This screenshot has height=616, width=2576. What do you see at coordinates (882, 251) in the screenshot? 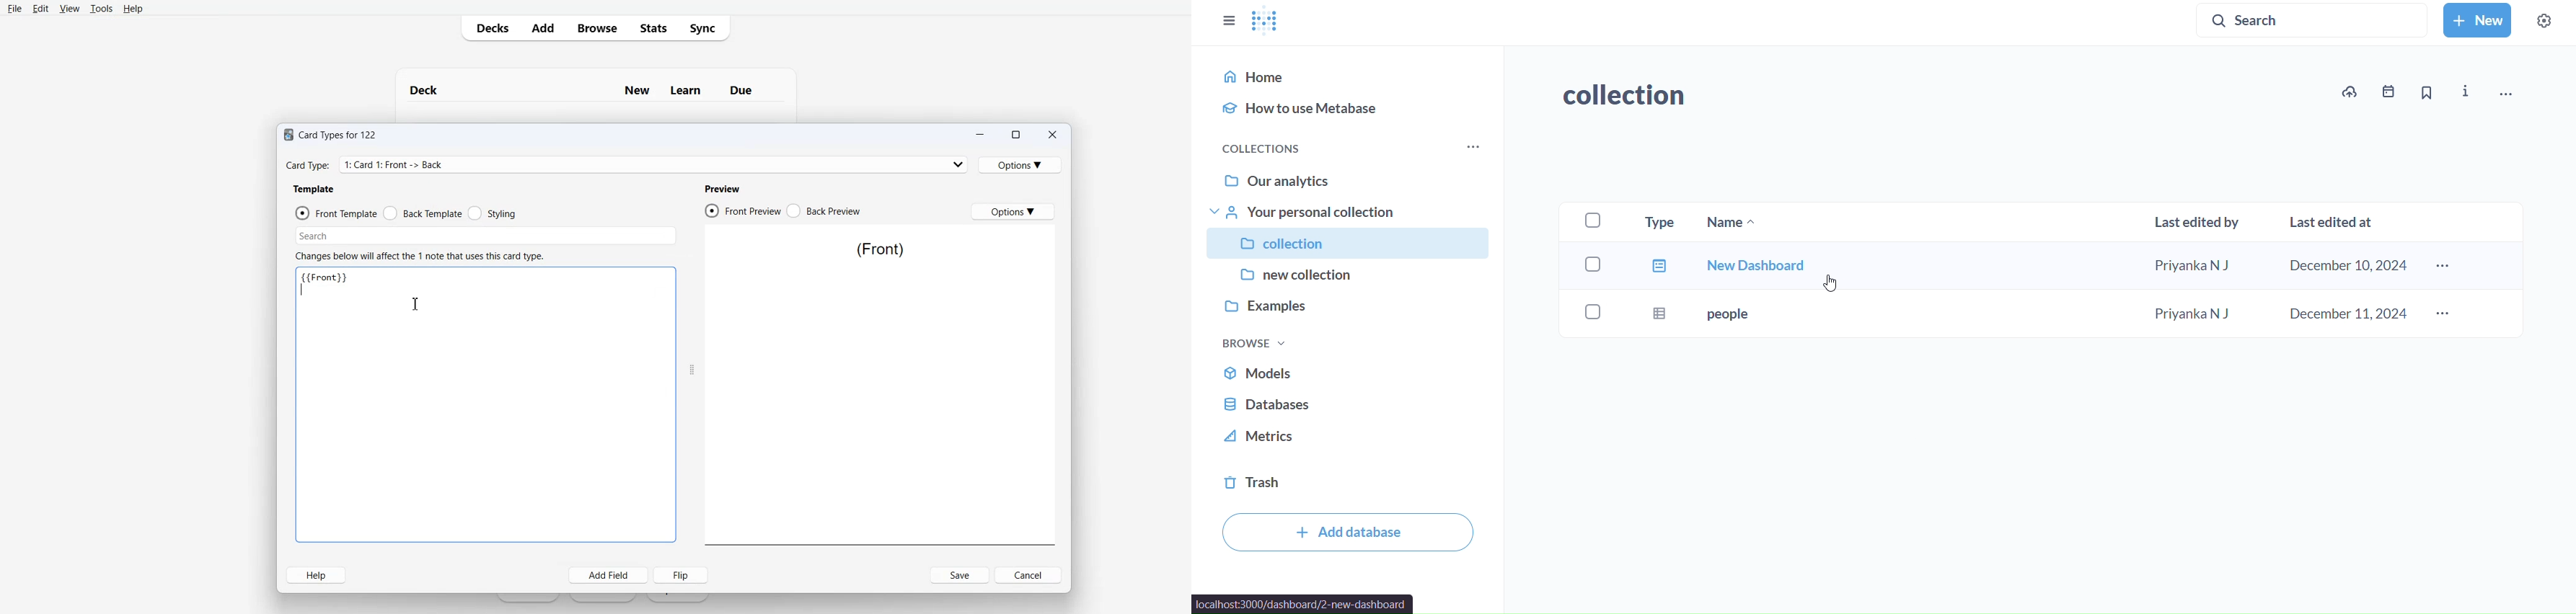
I see `Text 3` at bounding box center [882, 251].